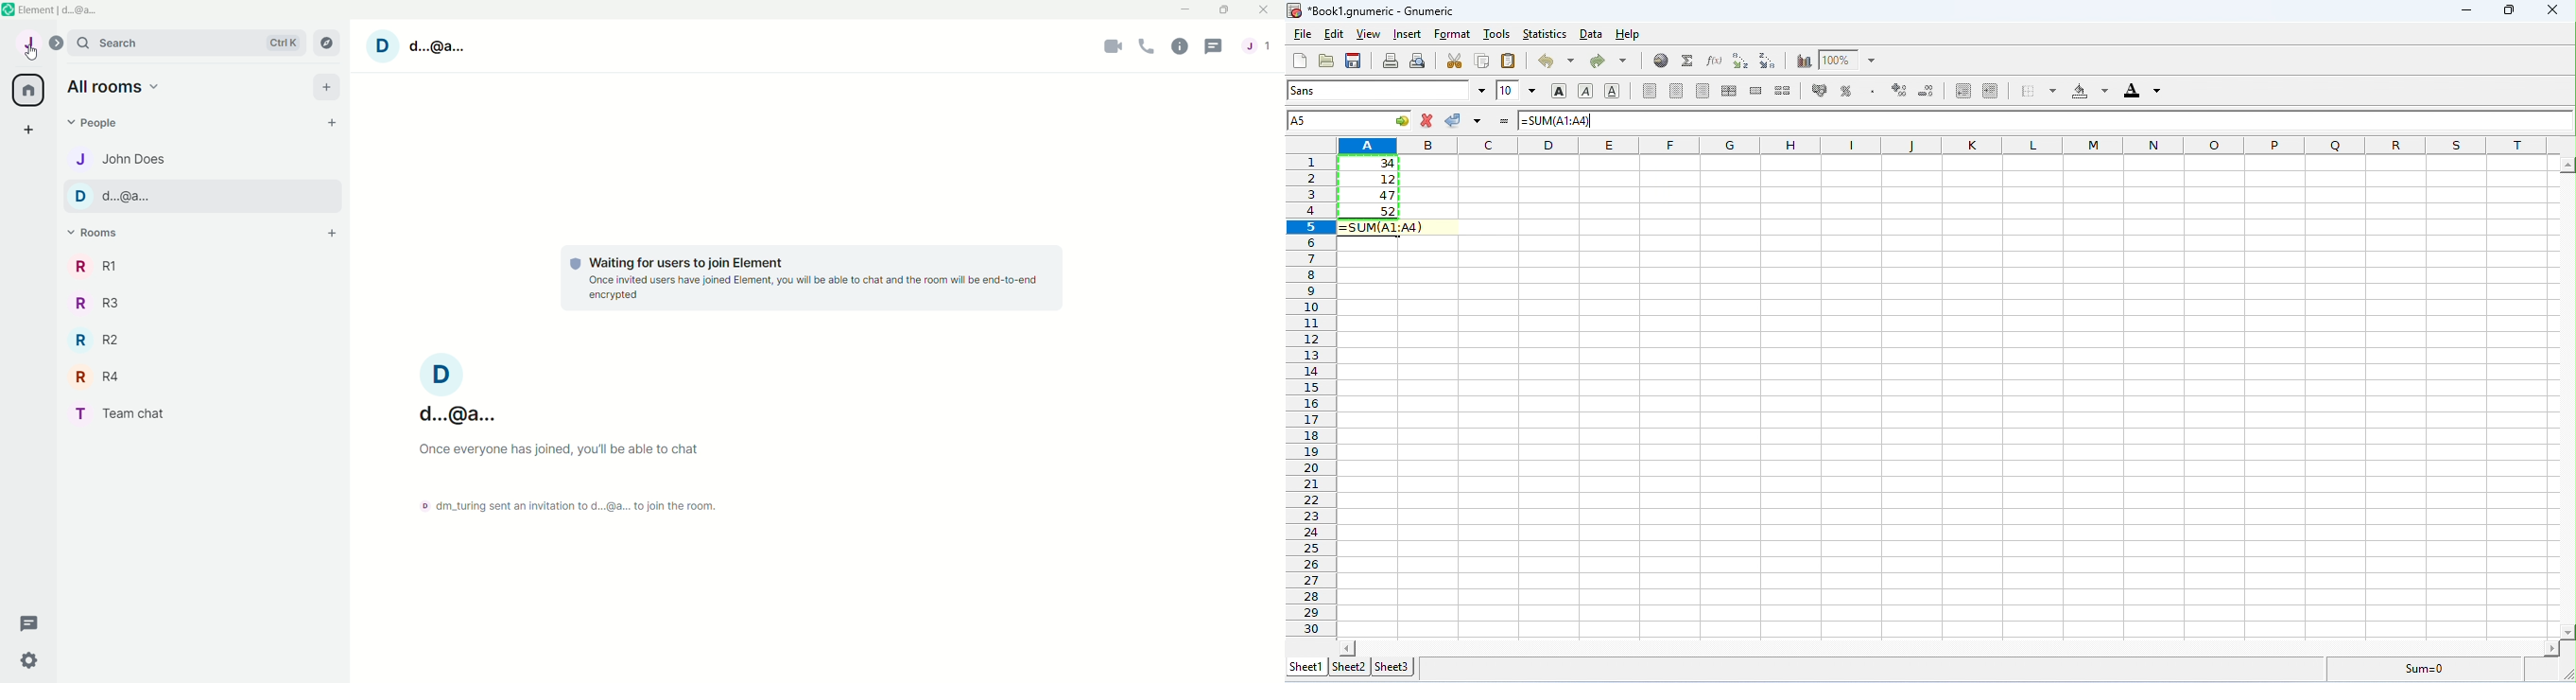  Describe the element at coordinates (2038, 90) in the screenshot. I see `borders` at that location.